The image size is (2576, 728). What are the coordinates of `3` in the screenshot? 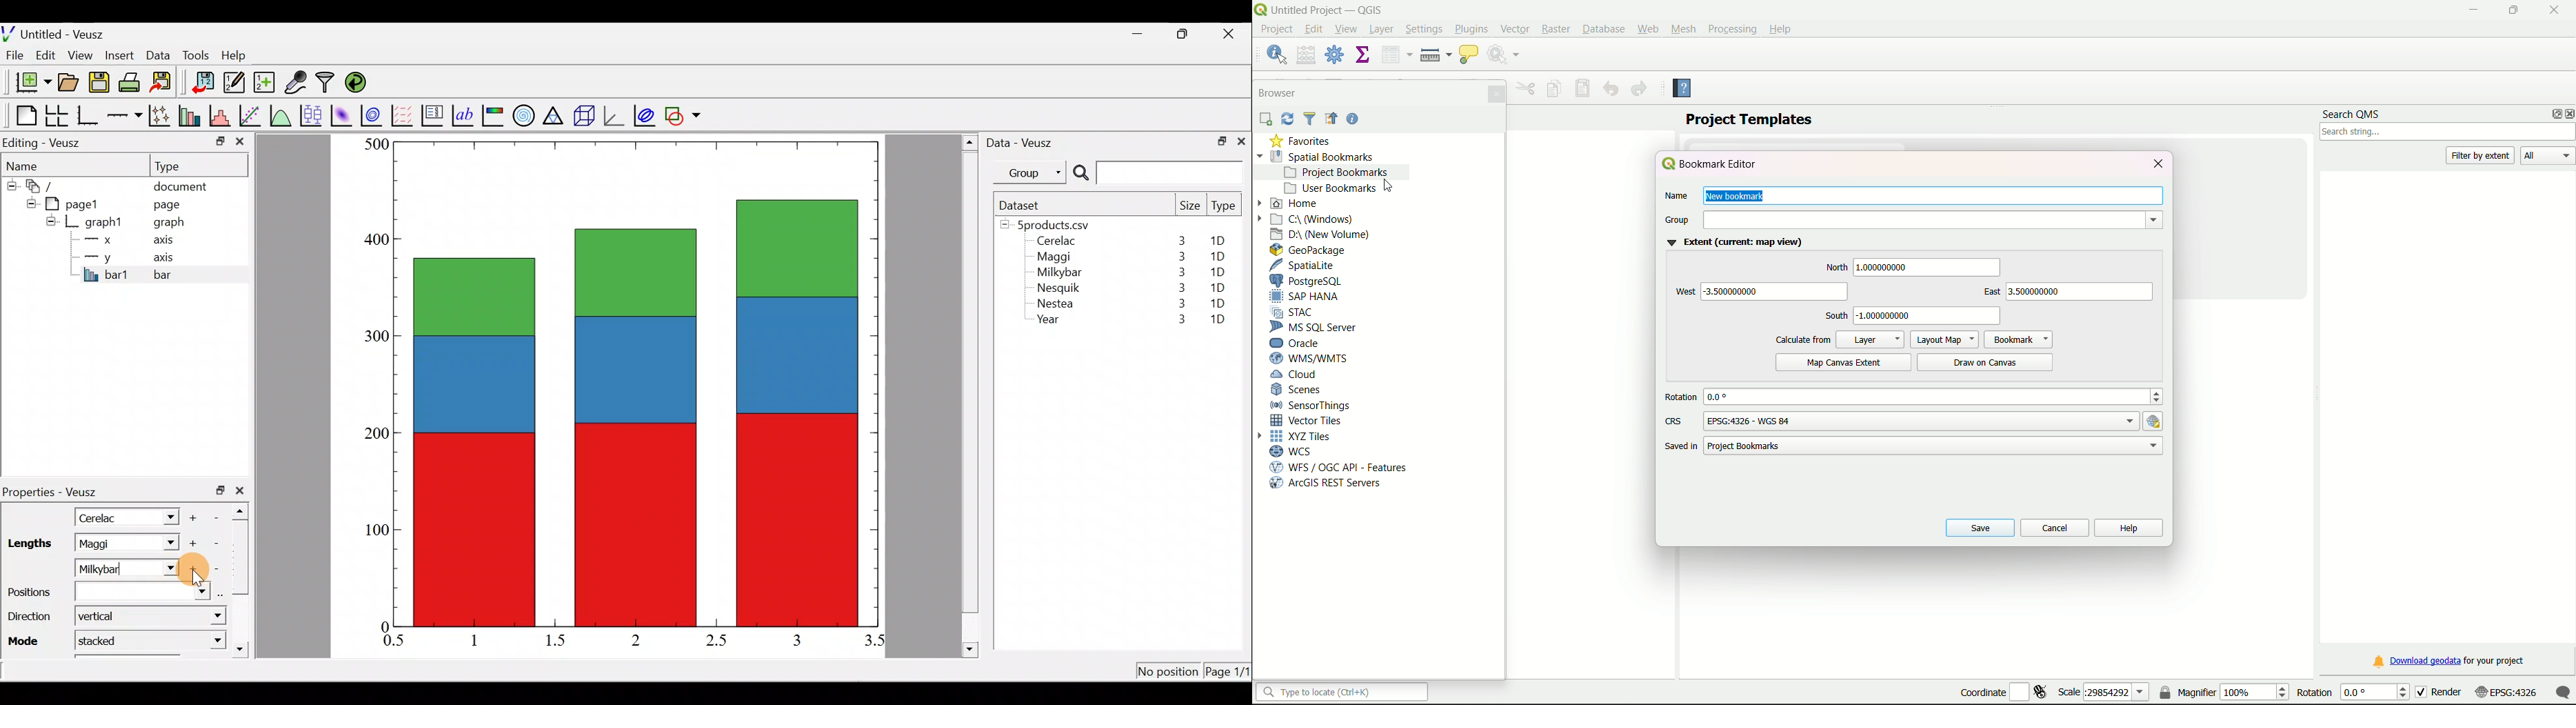 It's located at (1181, 240).